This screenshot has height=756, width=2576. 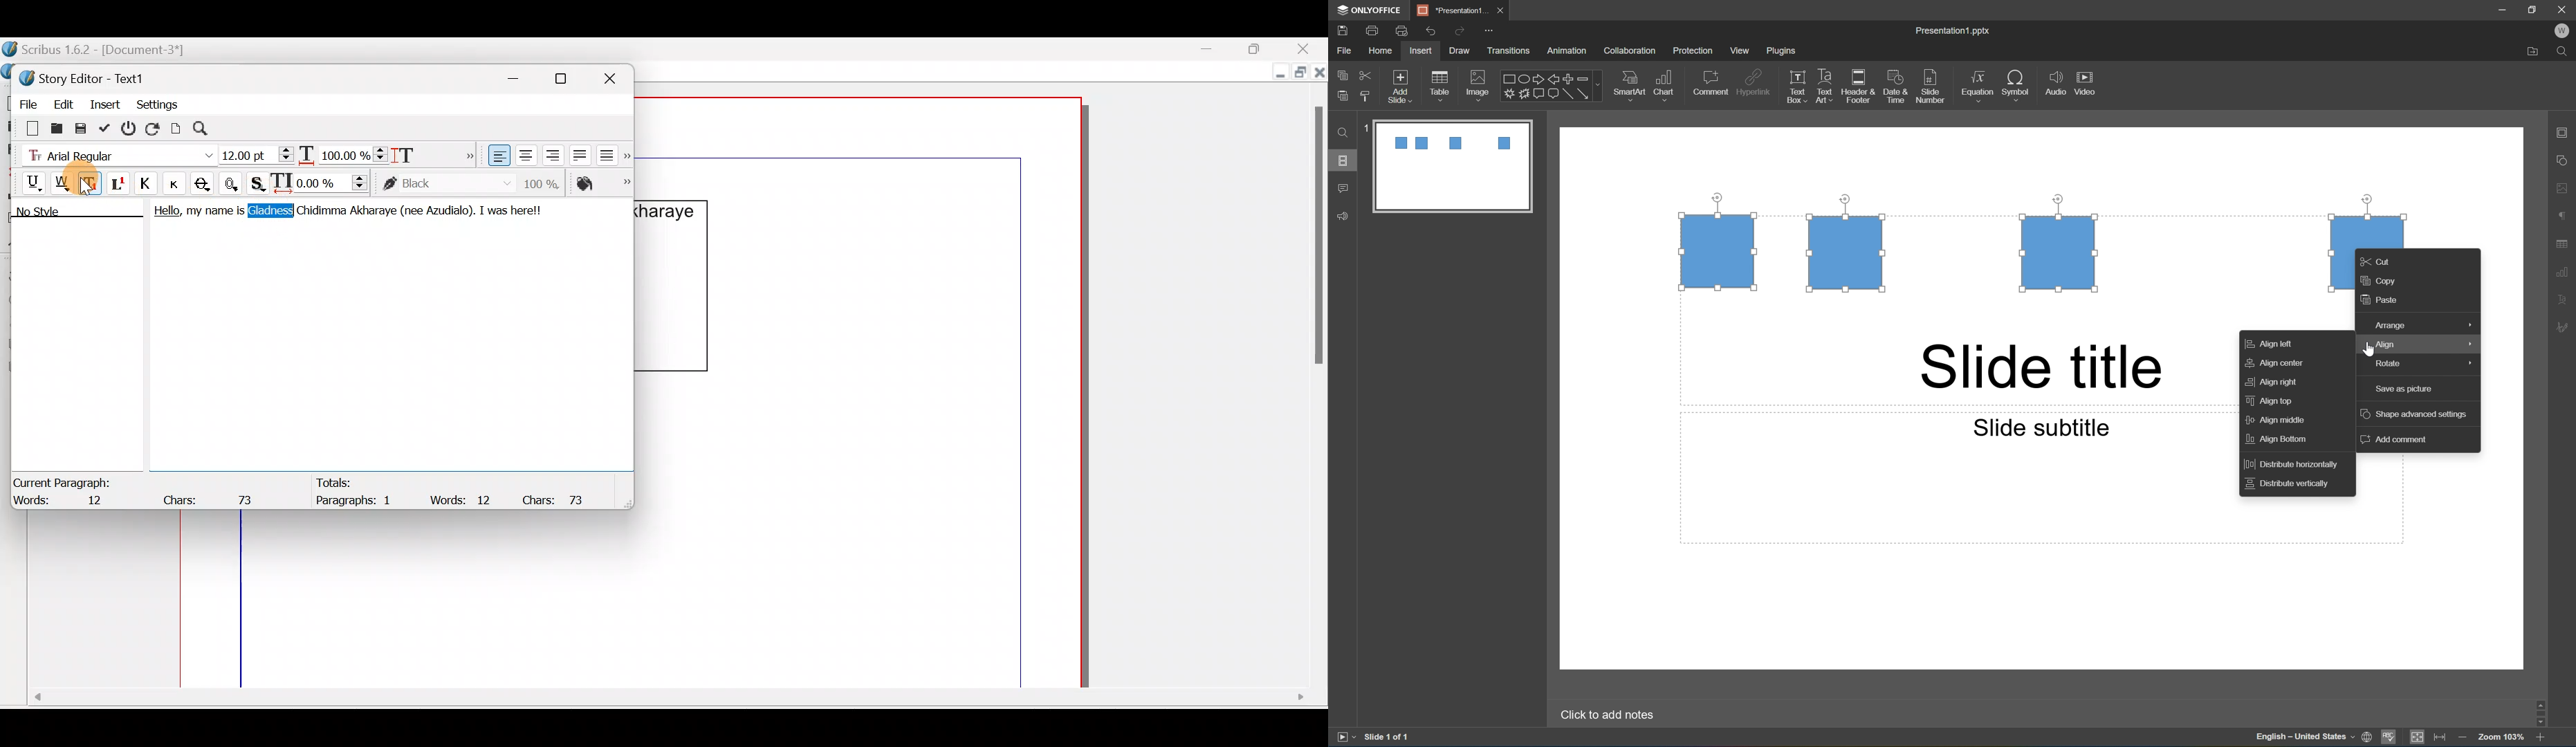 I want to click on Align text center, so click(x=524, y=153).